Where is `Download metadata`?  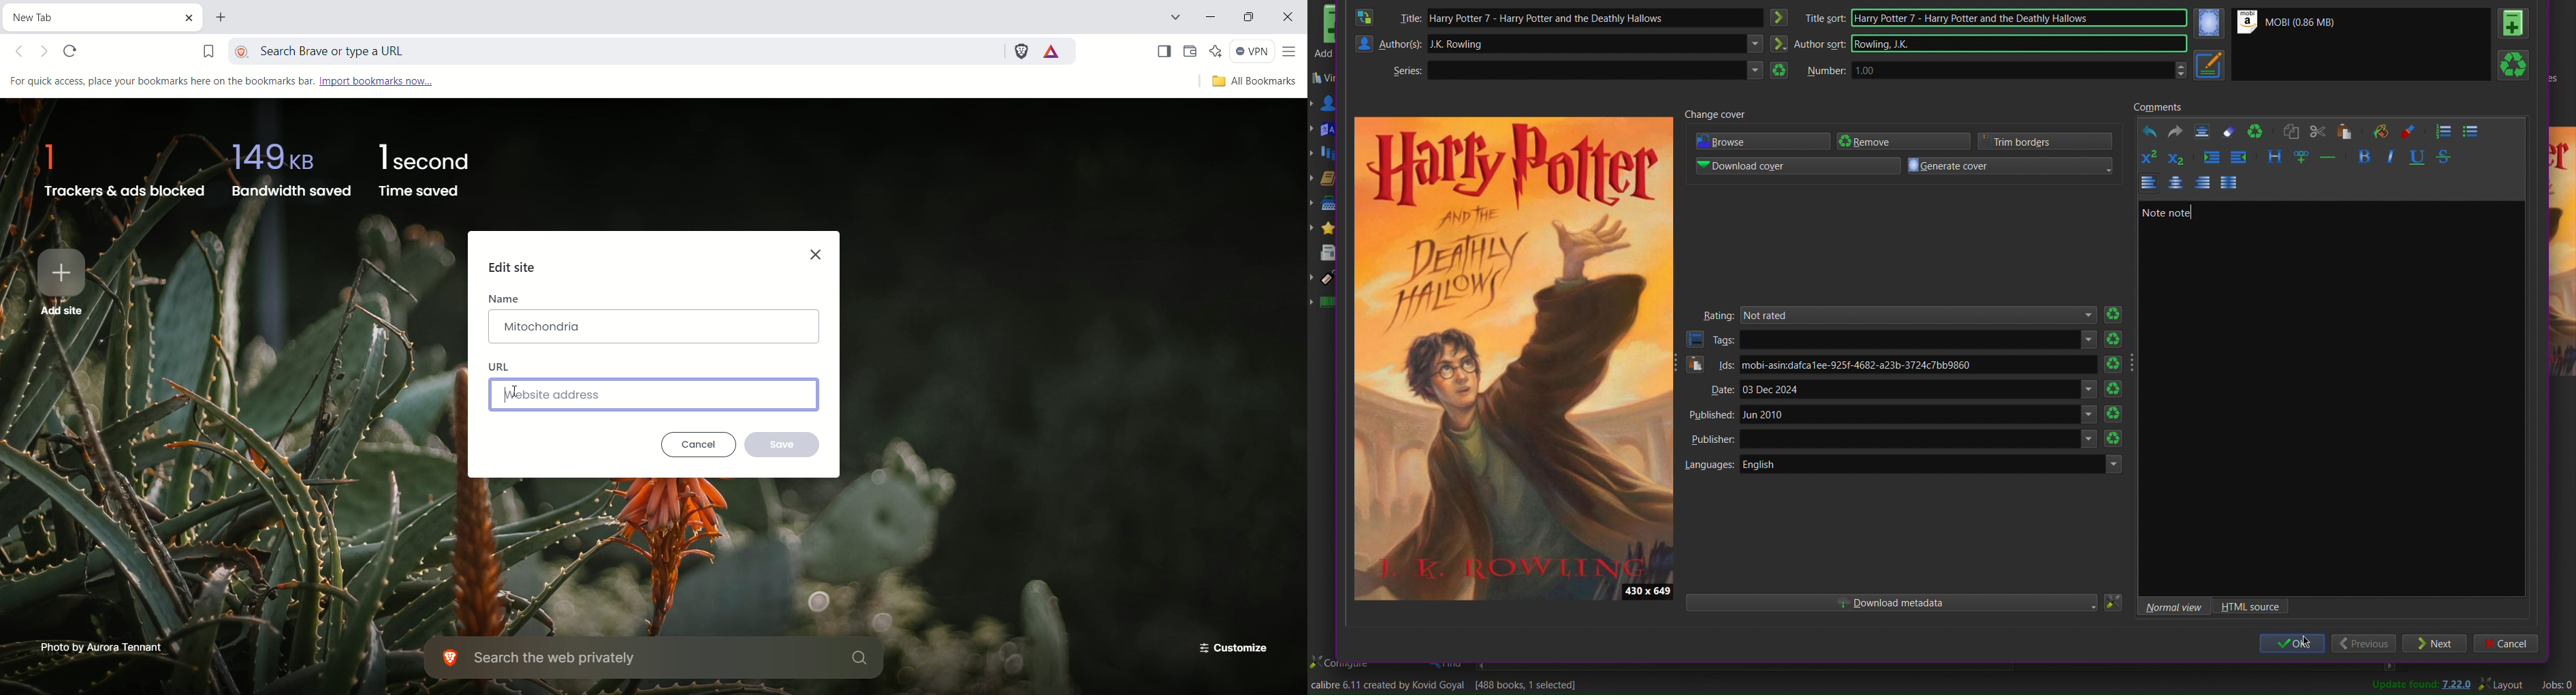
Download metadata is located at coordinates (1891, 603).